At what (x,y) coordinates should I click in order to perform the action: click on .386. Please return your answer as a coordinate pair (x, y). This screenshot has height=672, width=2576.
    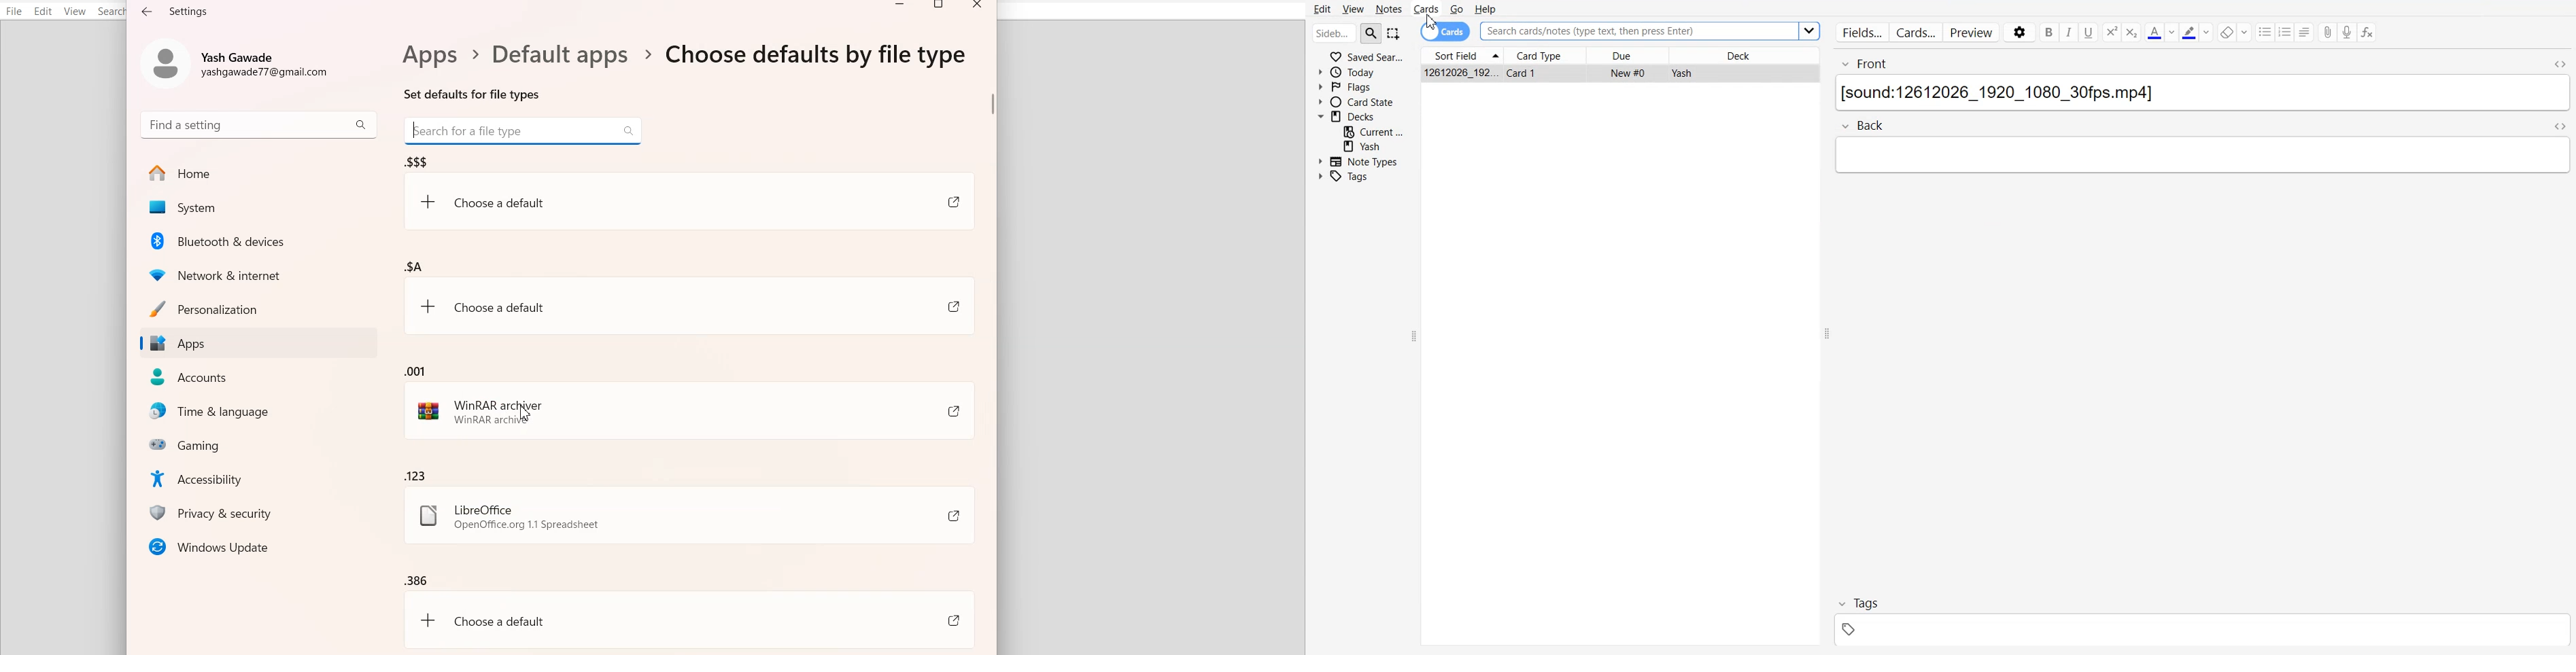
    Looking at the image, I should click on (689, 609).